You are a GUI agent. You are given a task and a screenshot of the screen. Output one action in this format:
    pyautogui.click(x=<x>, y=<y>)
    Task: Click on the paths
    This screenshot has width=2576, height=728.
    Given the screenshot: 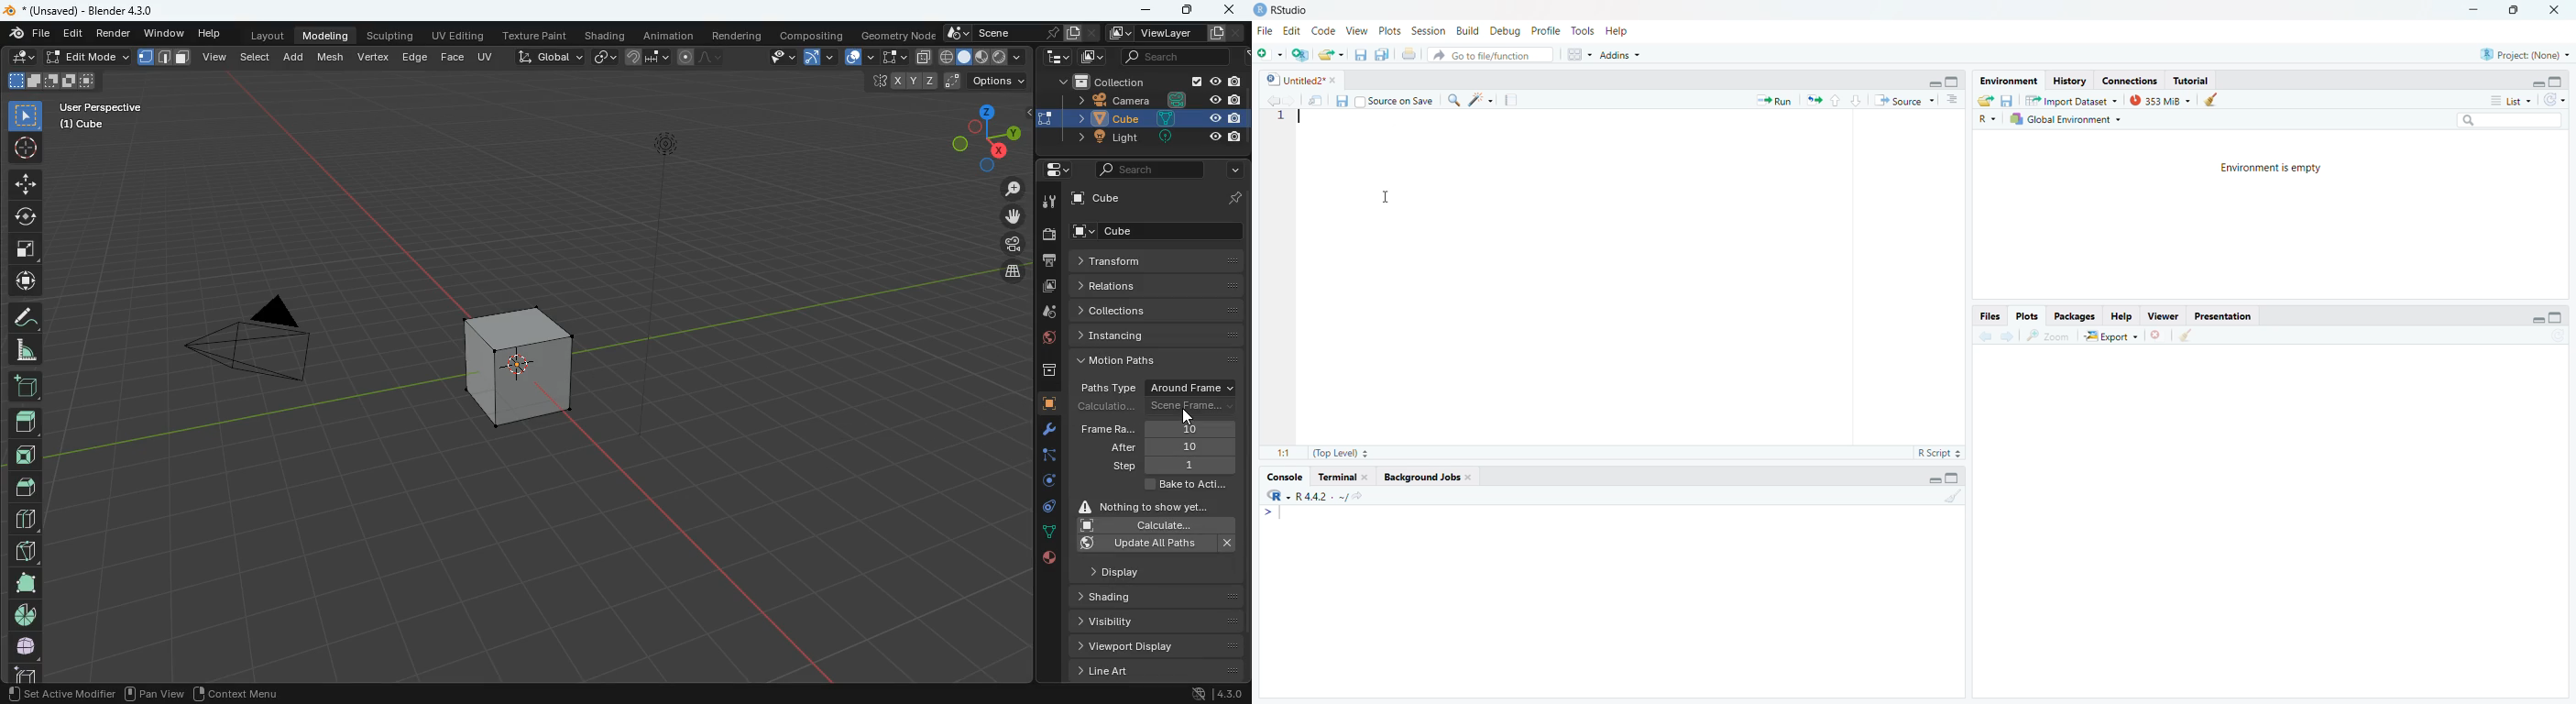 What is the action you would take?
    pyautogui.click(x=1158, y=359)
    